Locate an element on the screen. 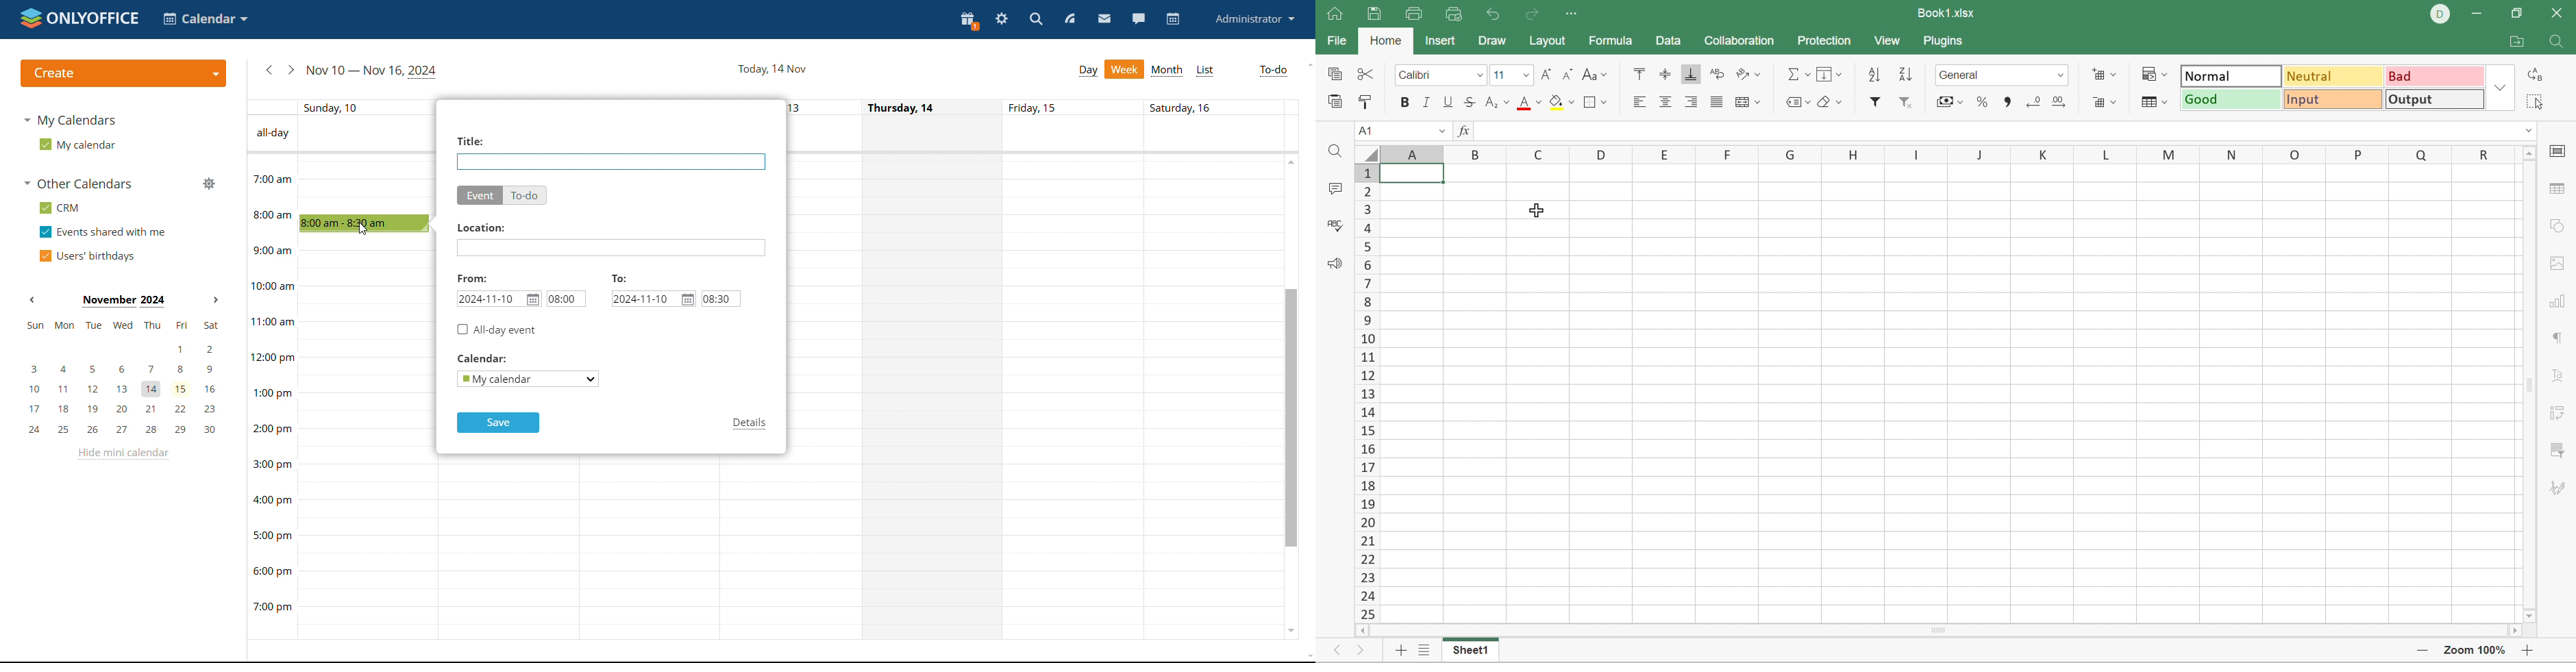  Filter is located at coordinates (1877, 102).